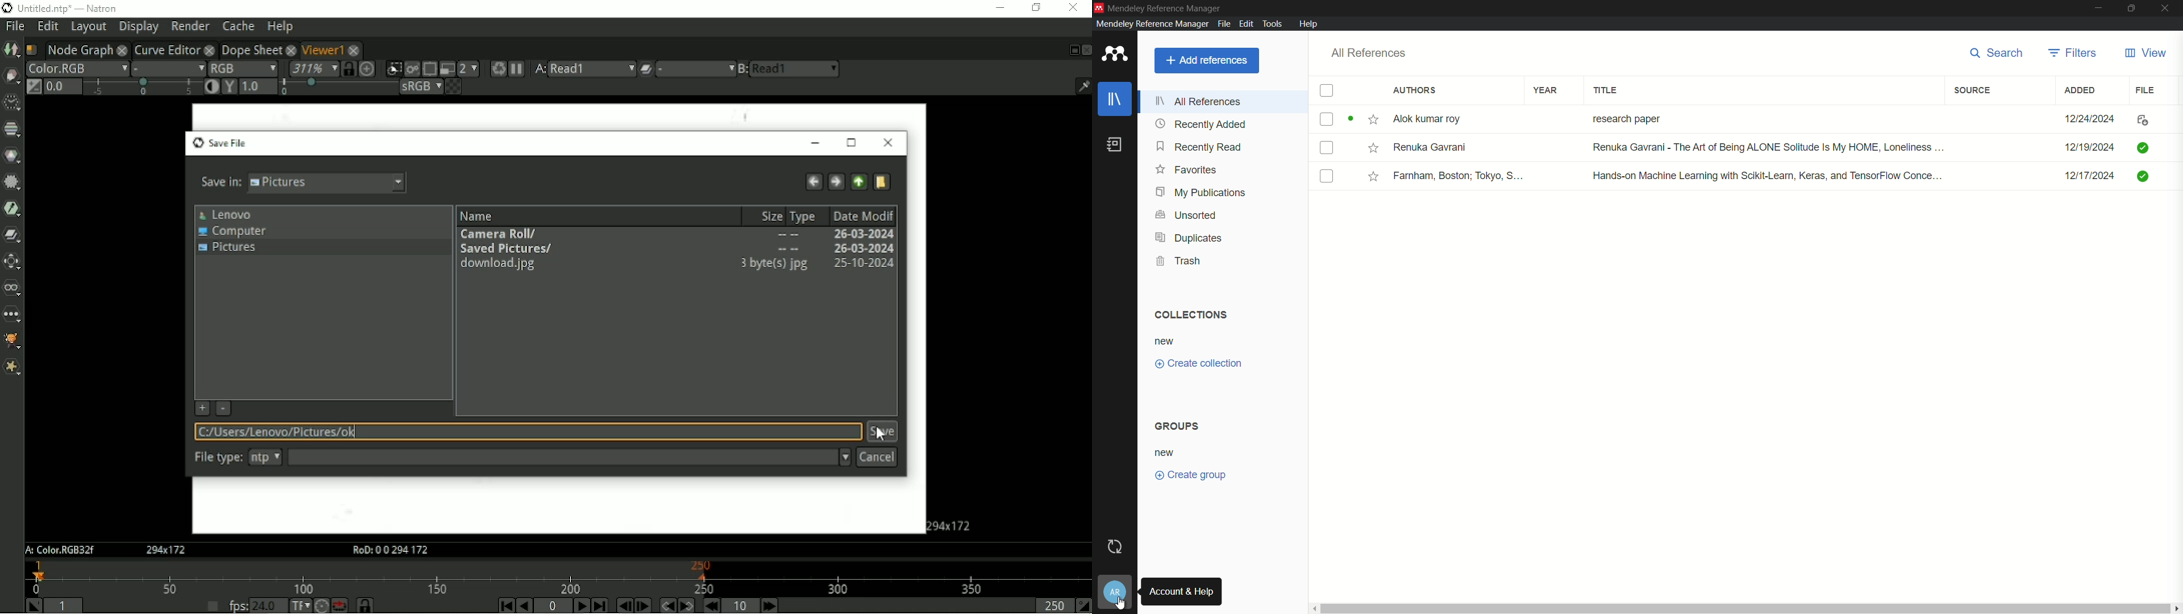 Image resolution: width=2184 pixels, height=616 pixels. I want to click on Keyer, so click(12, 209).